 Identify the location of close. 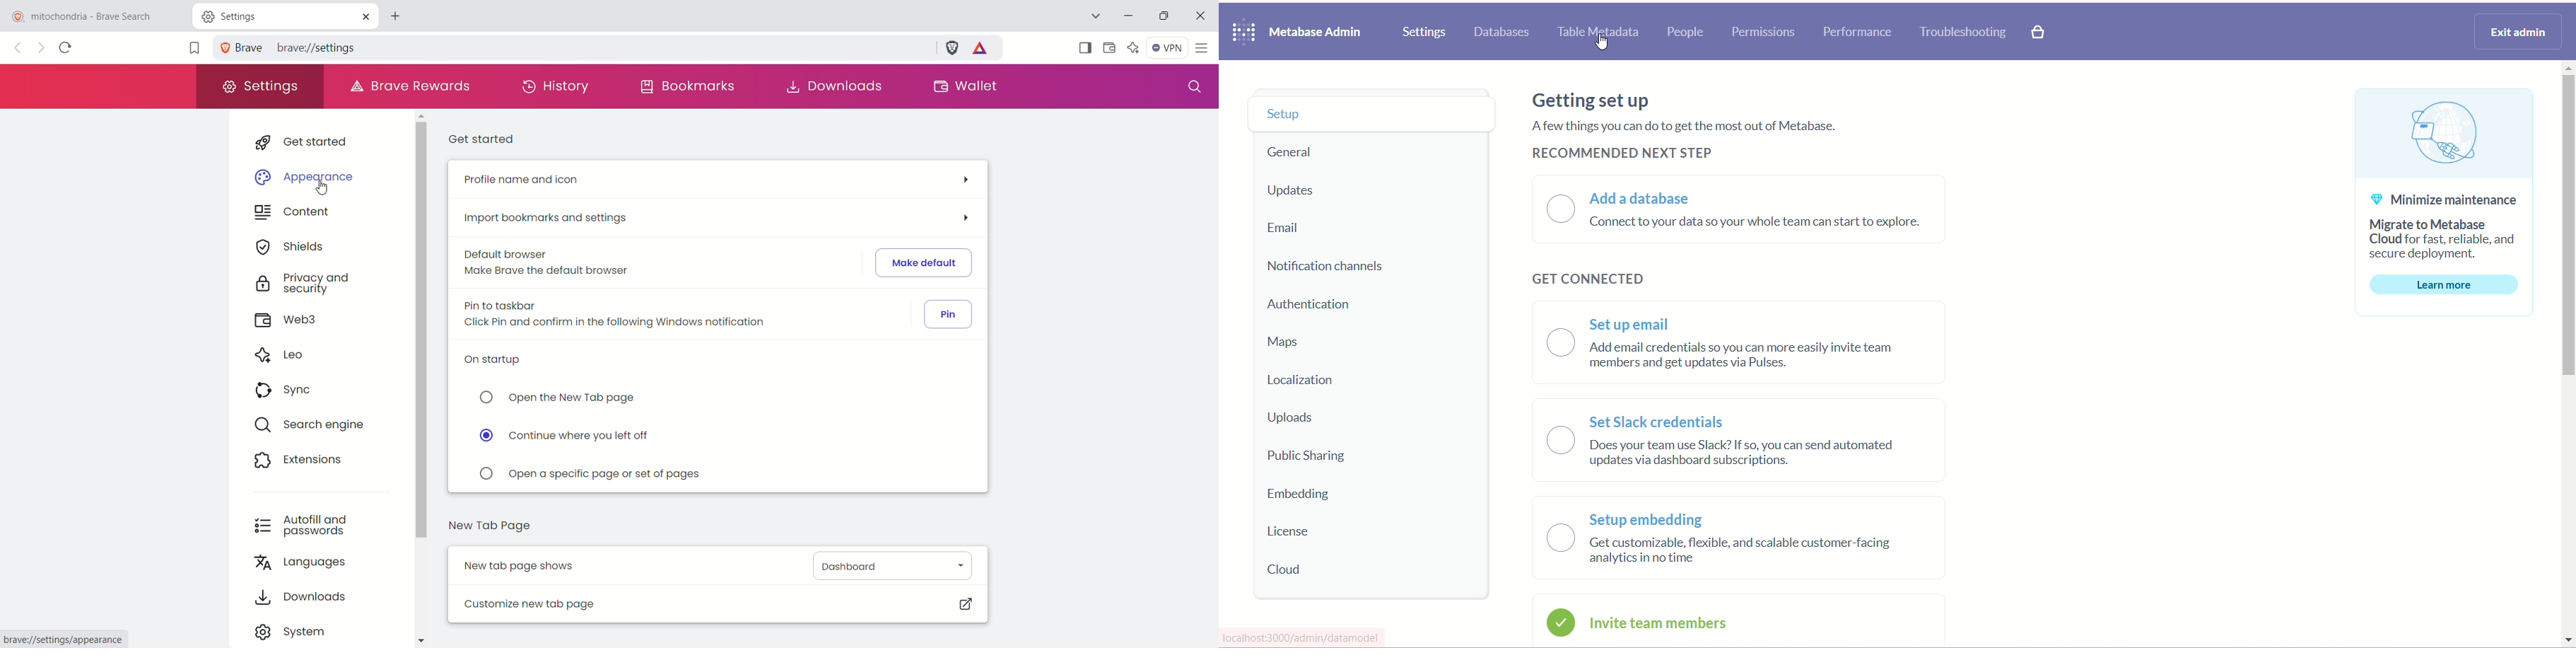
(1204, 13).